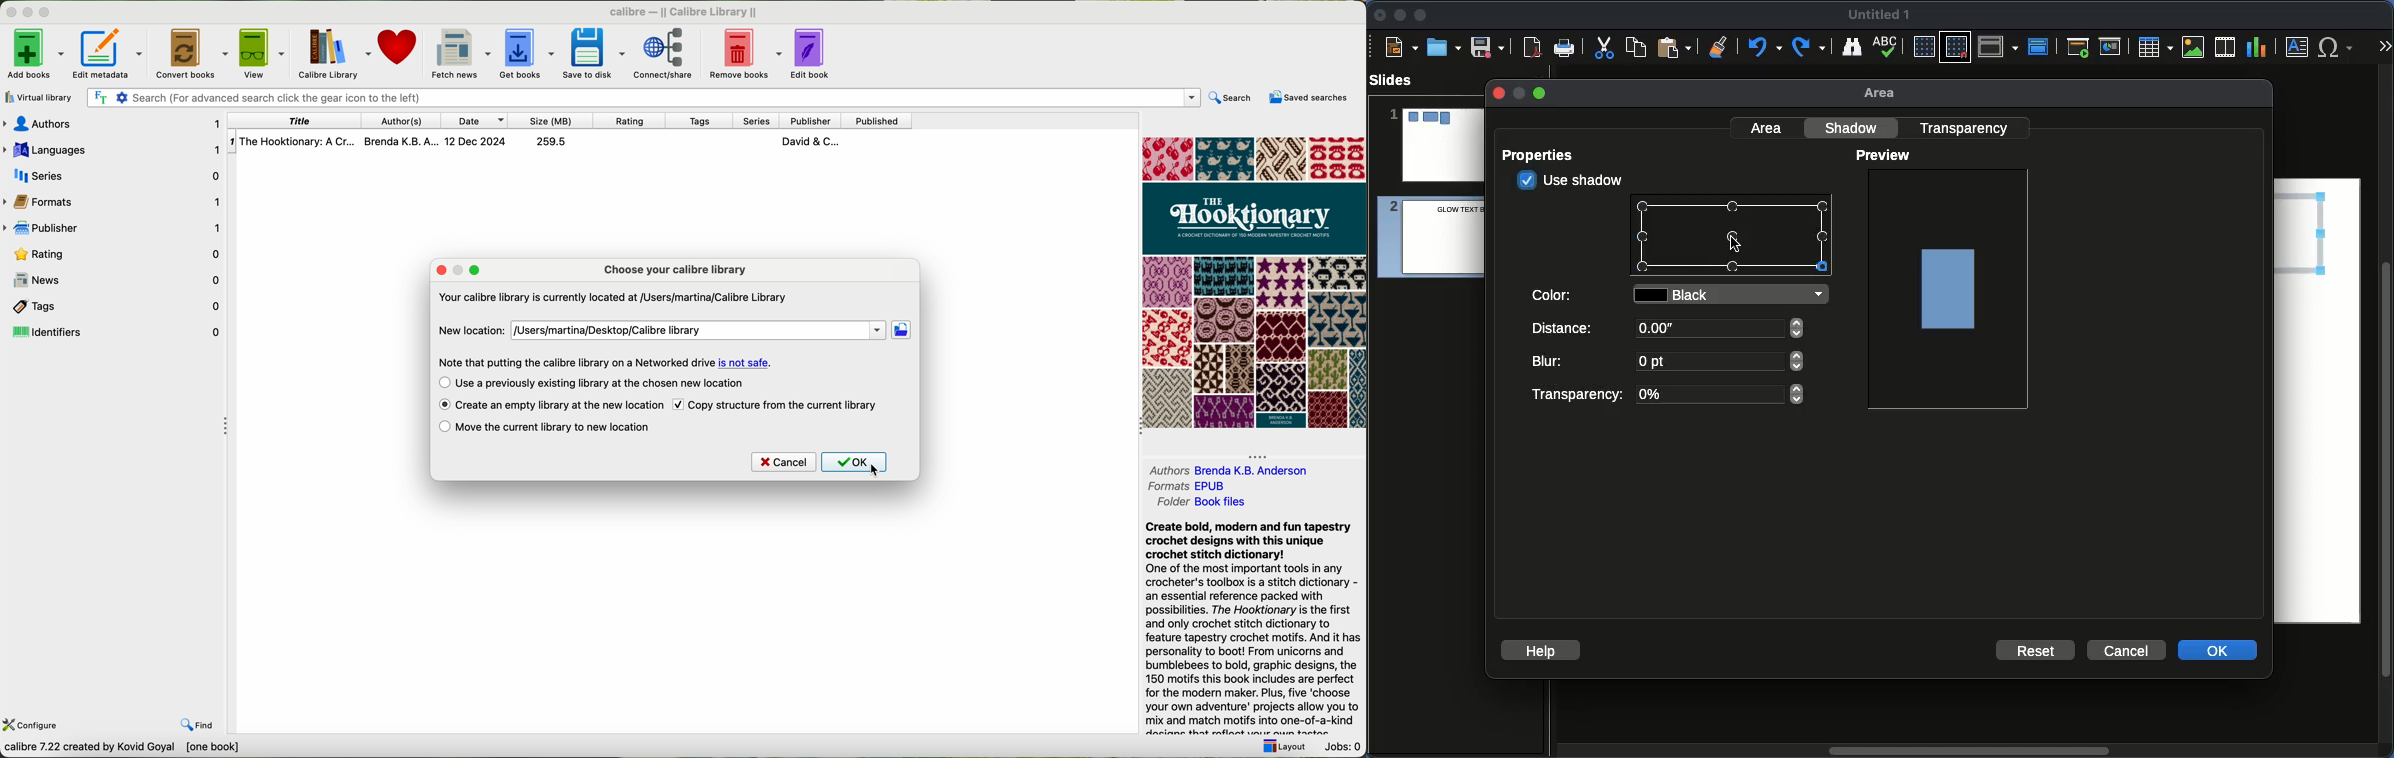  Describe the element at coordinates (123, 97) in the screenshot. I see `Settings` at that location.